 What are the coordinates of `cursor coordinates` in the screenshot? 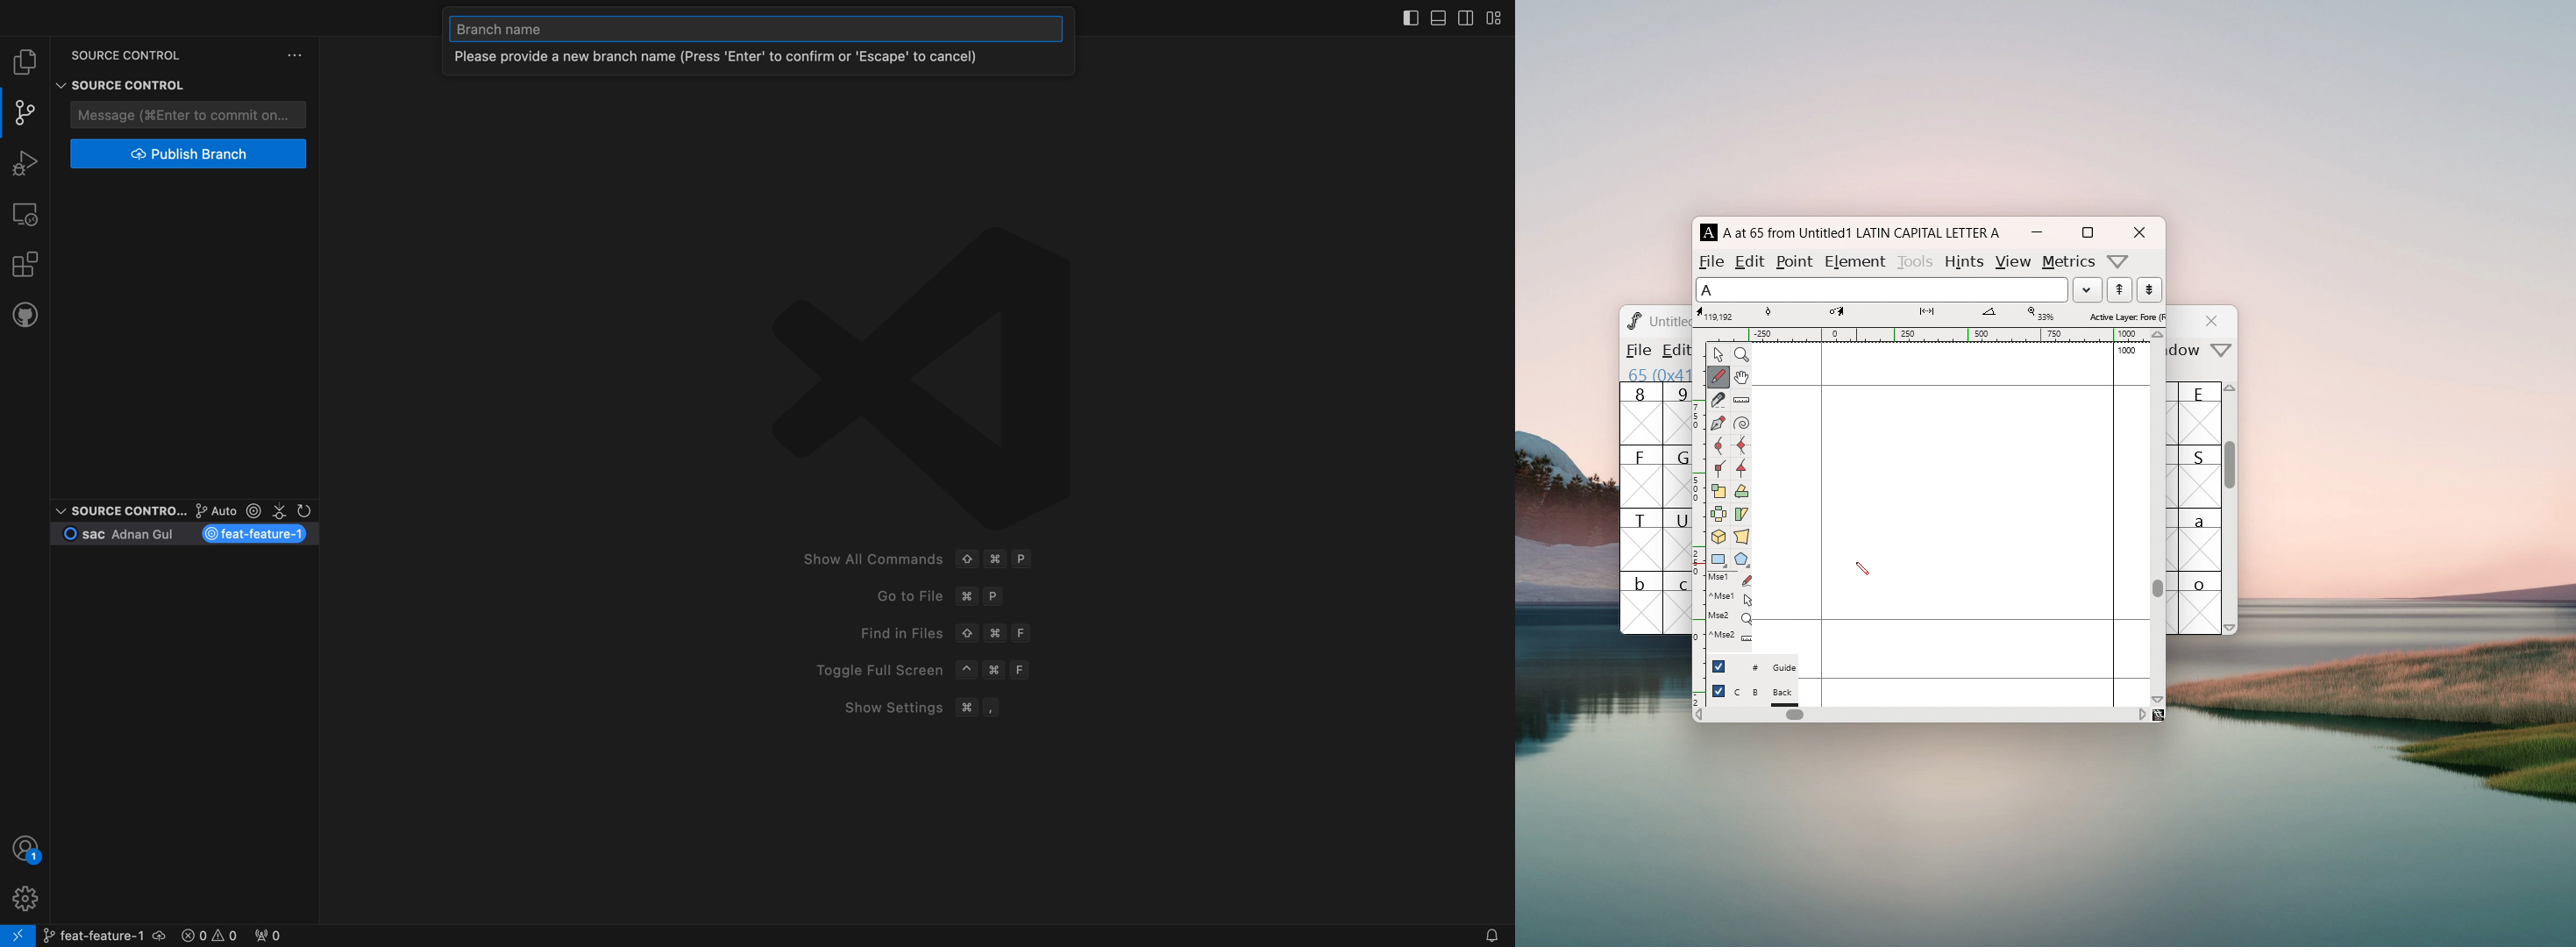 It's located at (1718, 314).